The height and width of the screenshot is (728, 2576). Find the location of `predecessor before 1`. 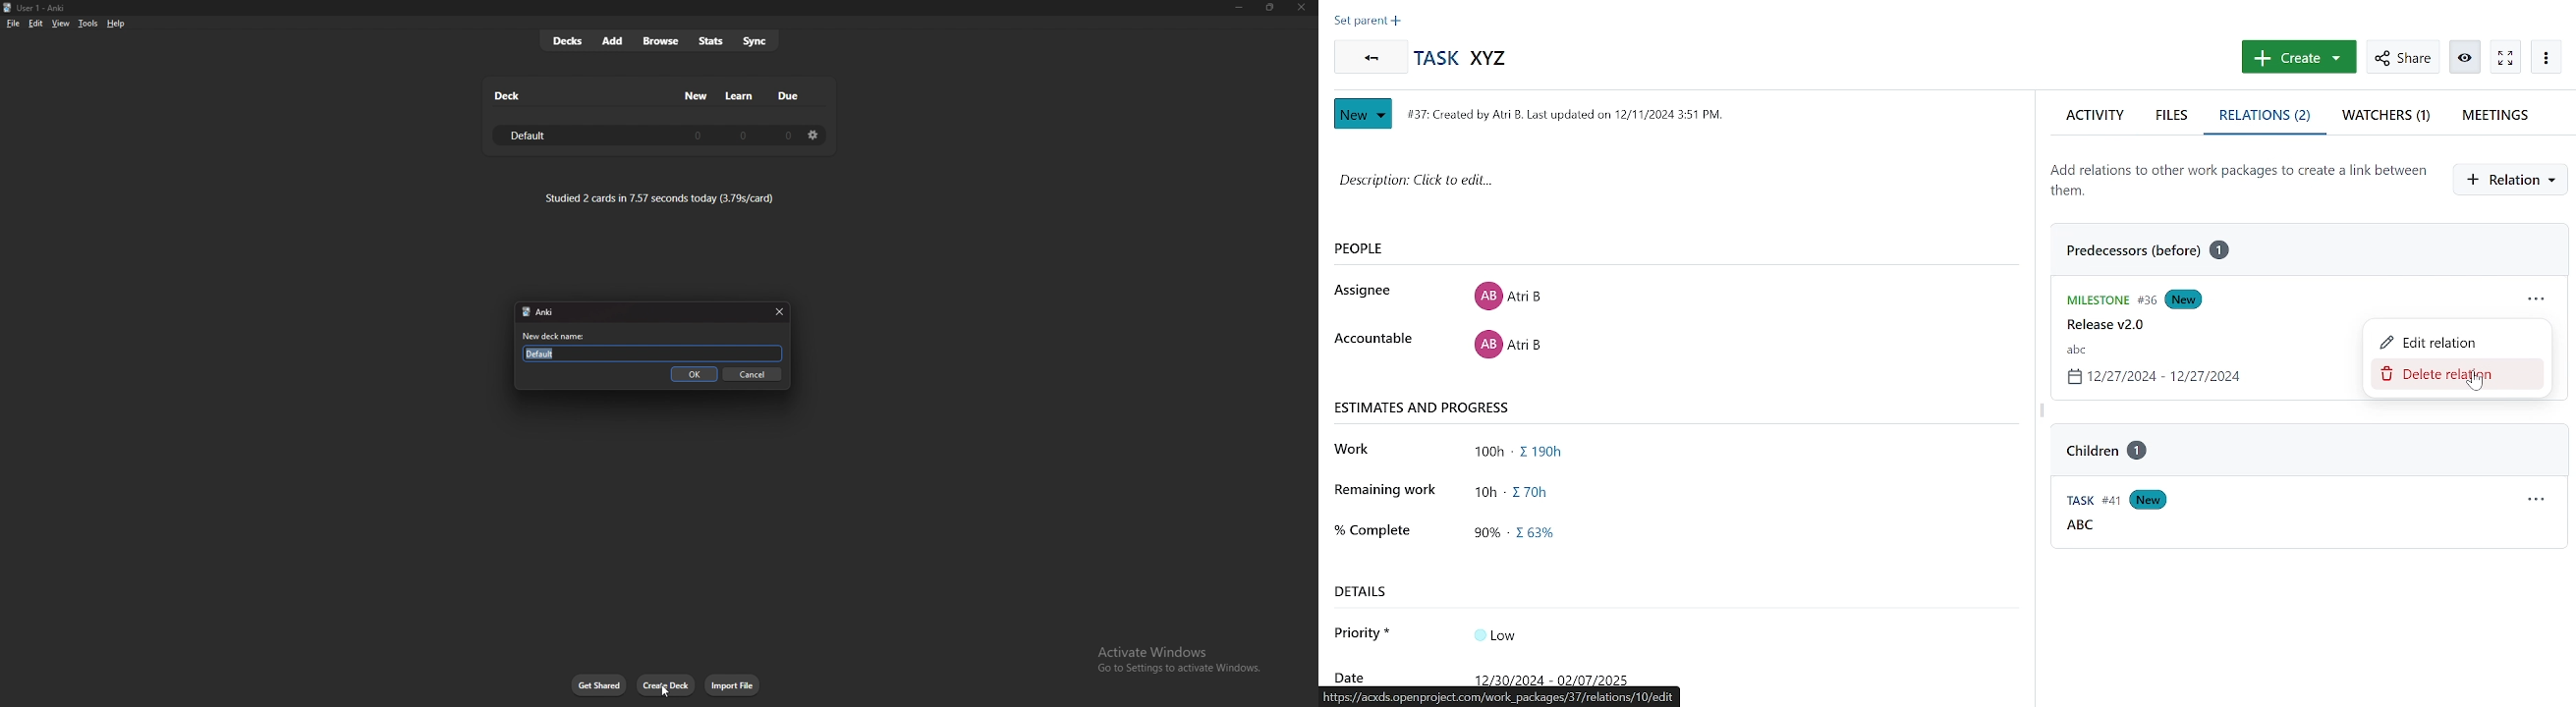

predecessor before 1 is located at coordinates (2156, 251).